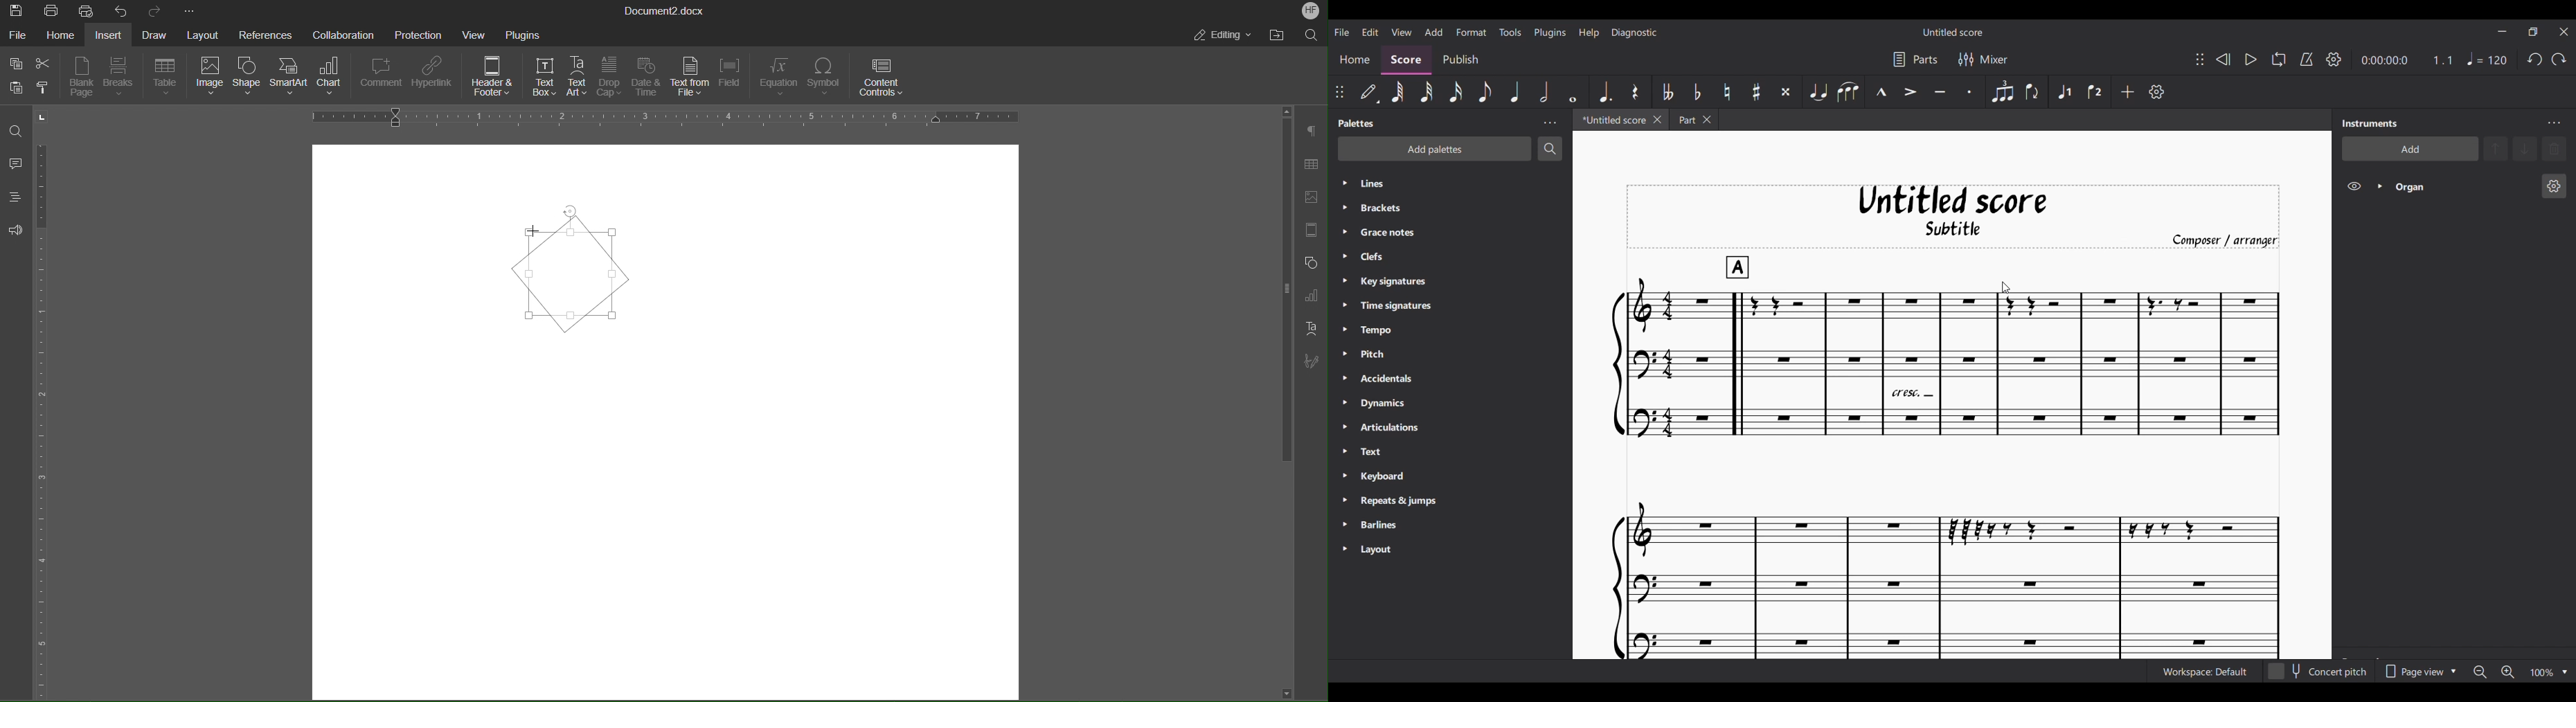  I want to click on Undo, so click(2536, 59).